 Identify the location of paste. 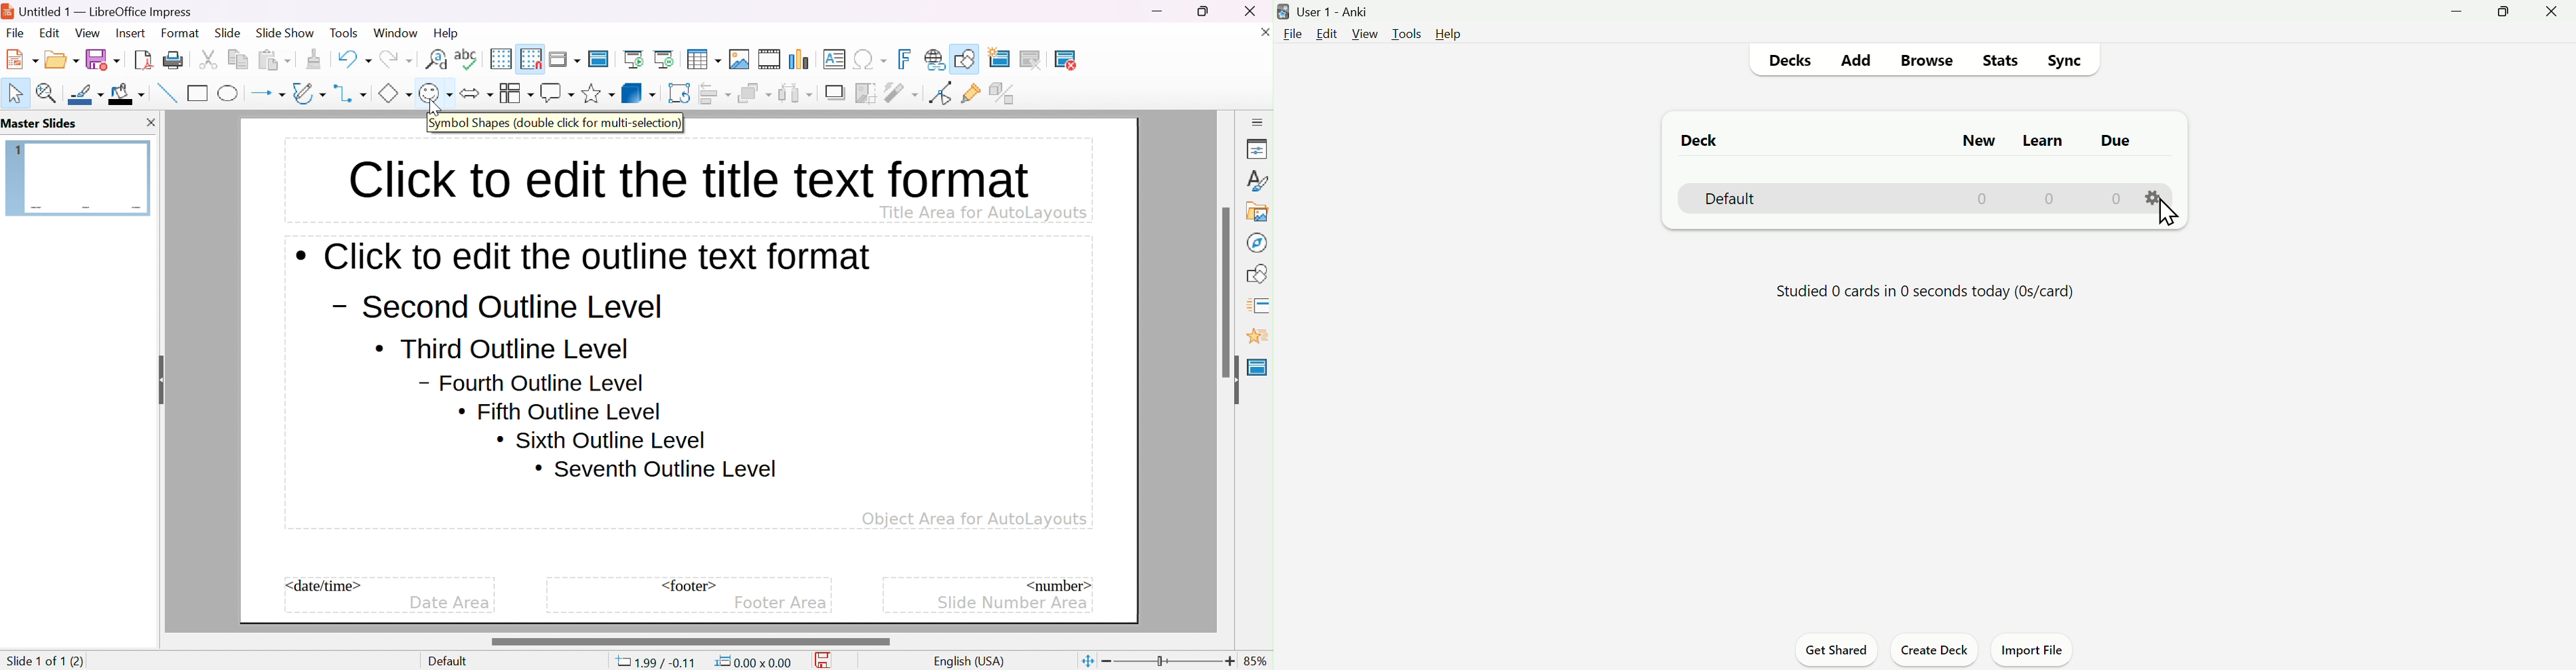
(275, 58).